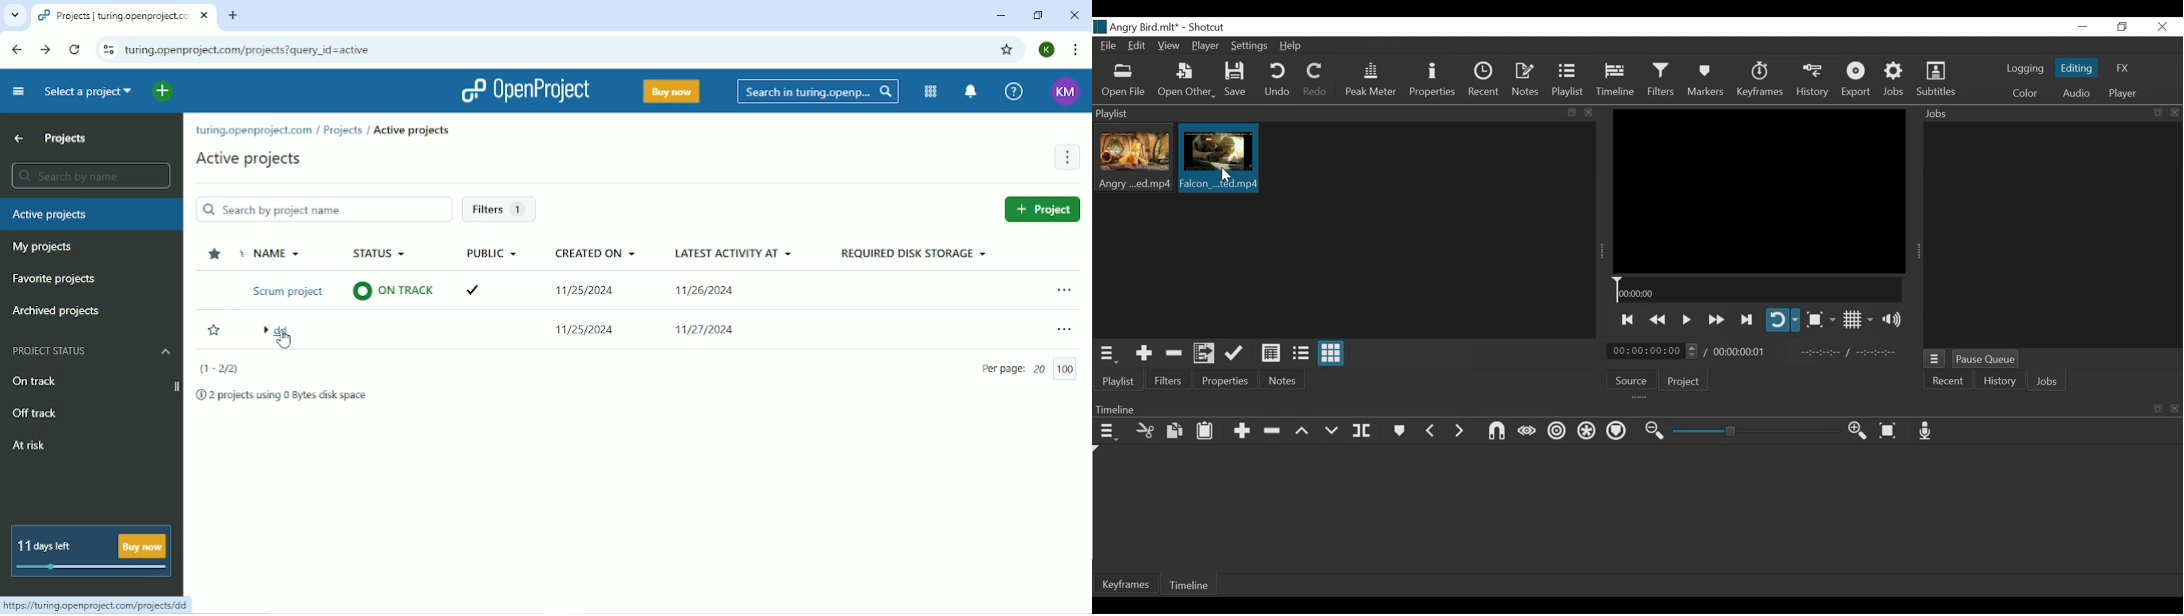 The image size is (2184, 616). I want to click on Project, so click(1684, 381).